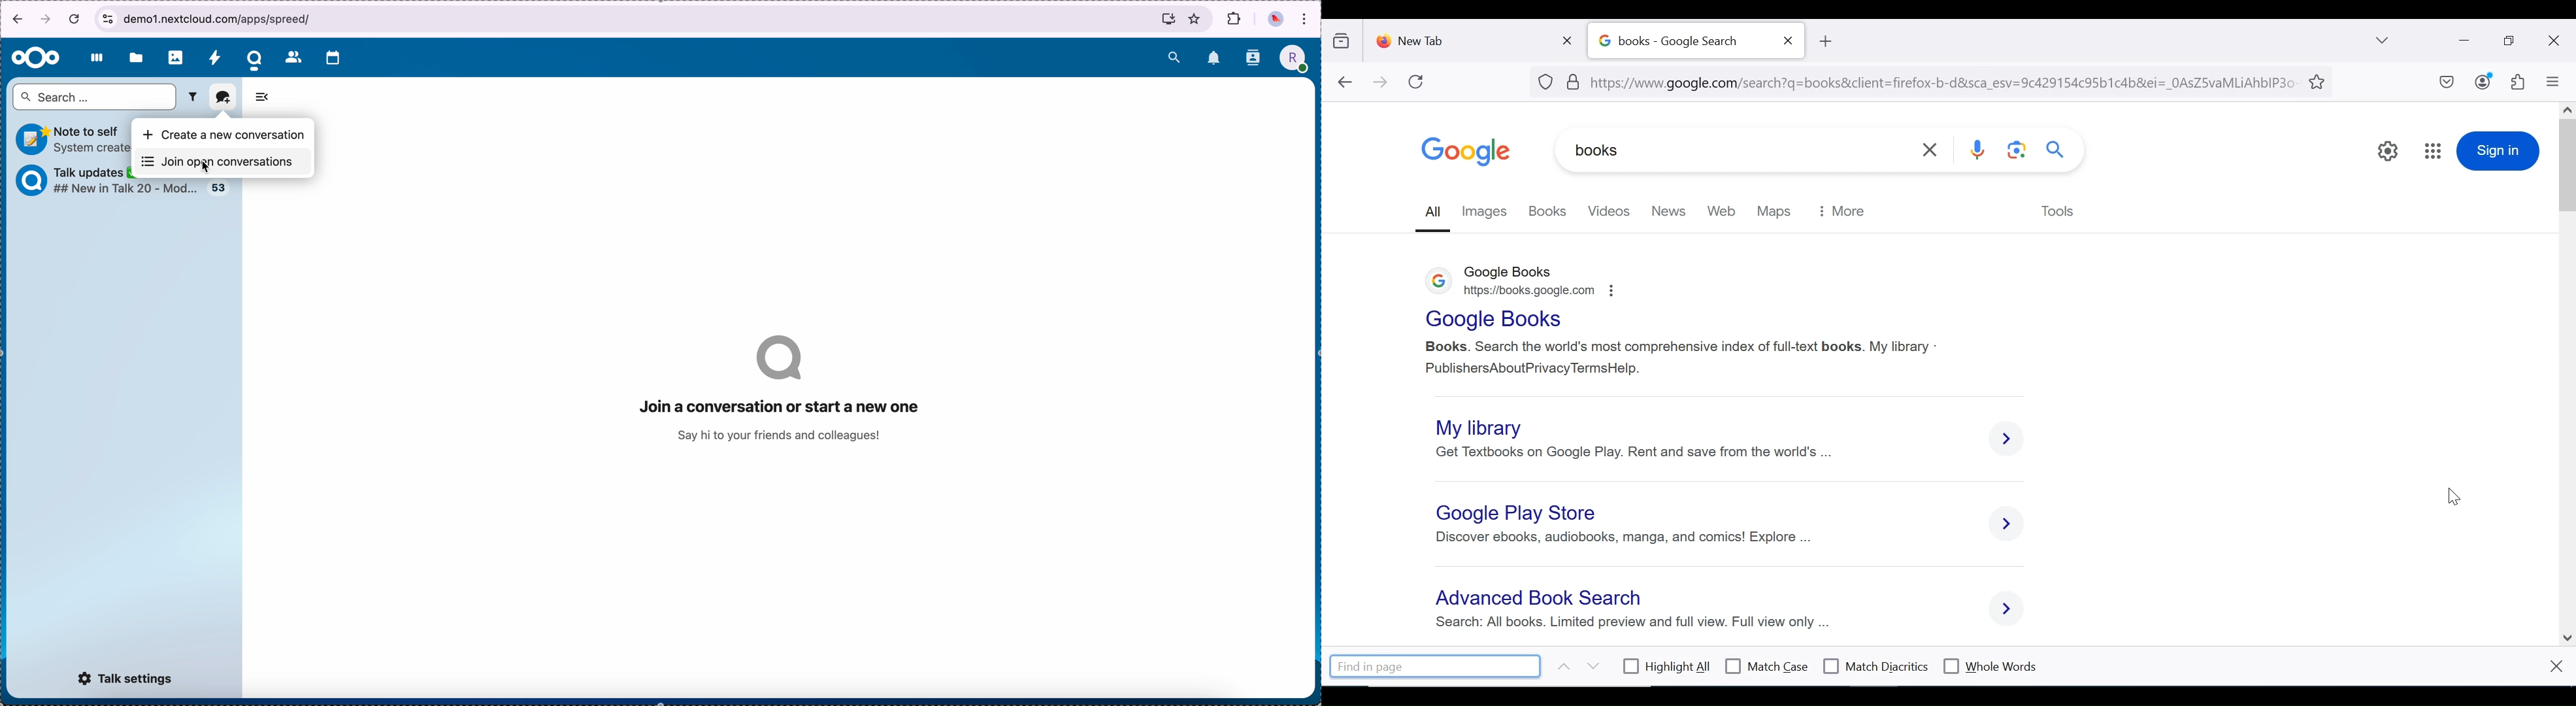 The image size is (2576, 728). What do you see at coordinates (222, 97) in the screenshot?
I see `add` at bounding box center [222, 97].